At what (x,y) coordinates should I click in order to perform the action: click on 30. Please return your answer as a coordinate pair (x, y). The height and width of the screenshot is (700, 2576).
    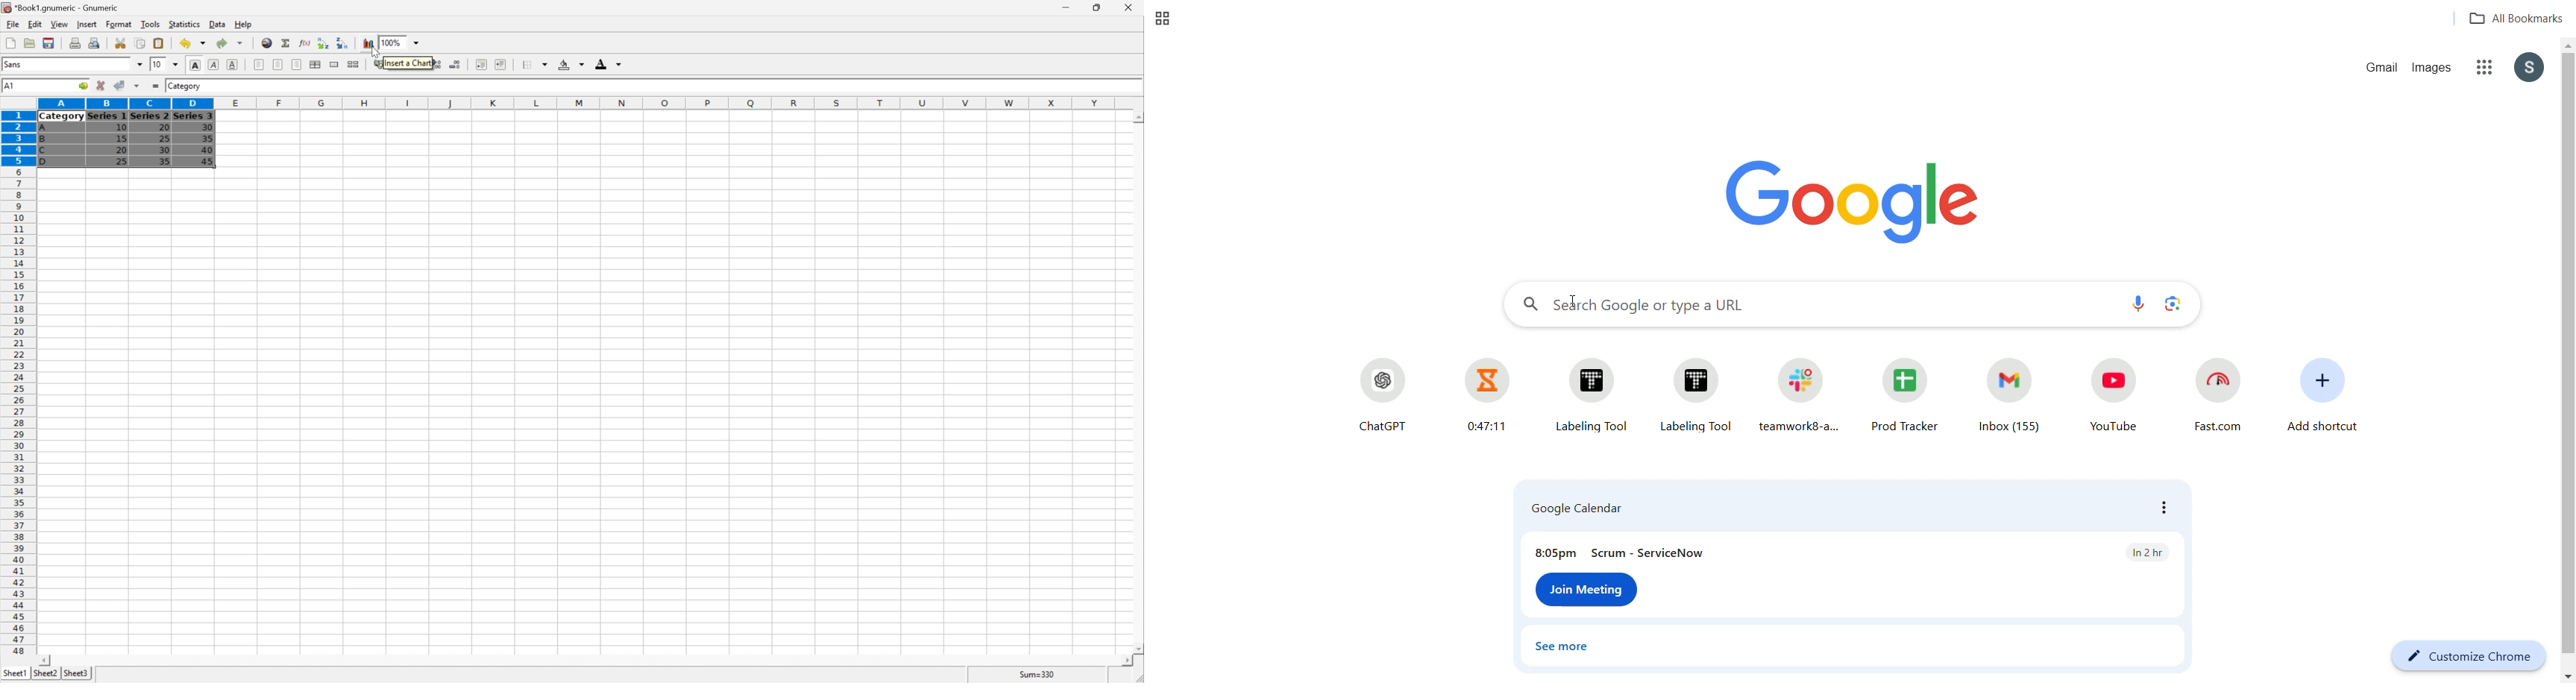
    Looking at the image, I should click on (165, 151).